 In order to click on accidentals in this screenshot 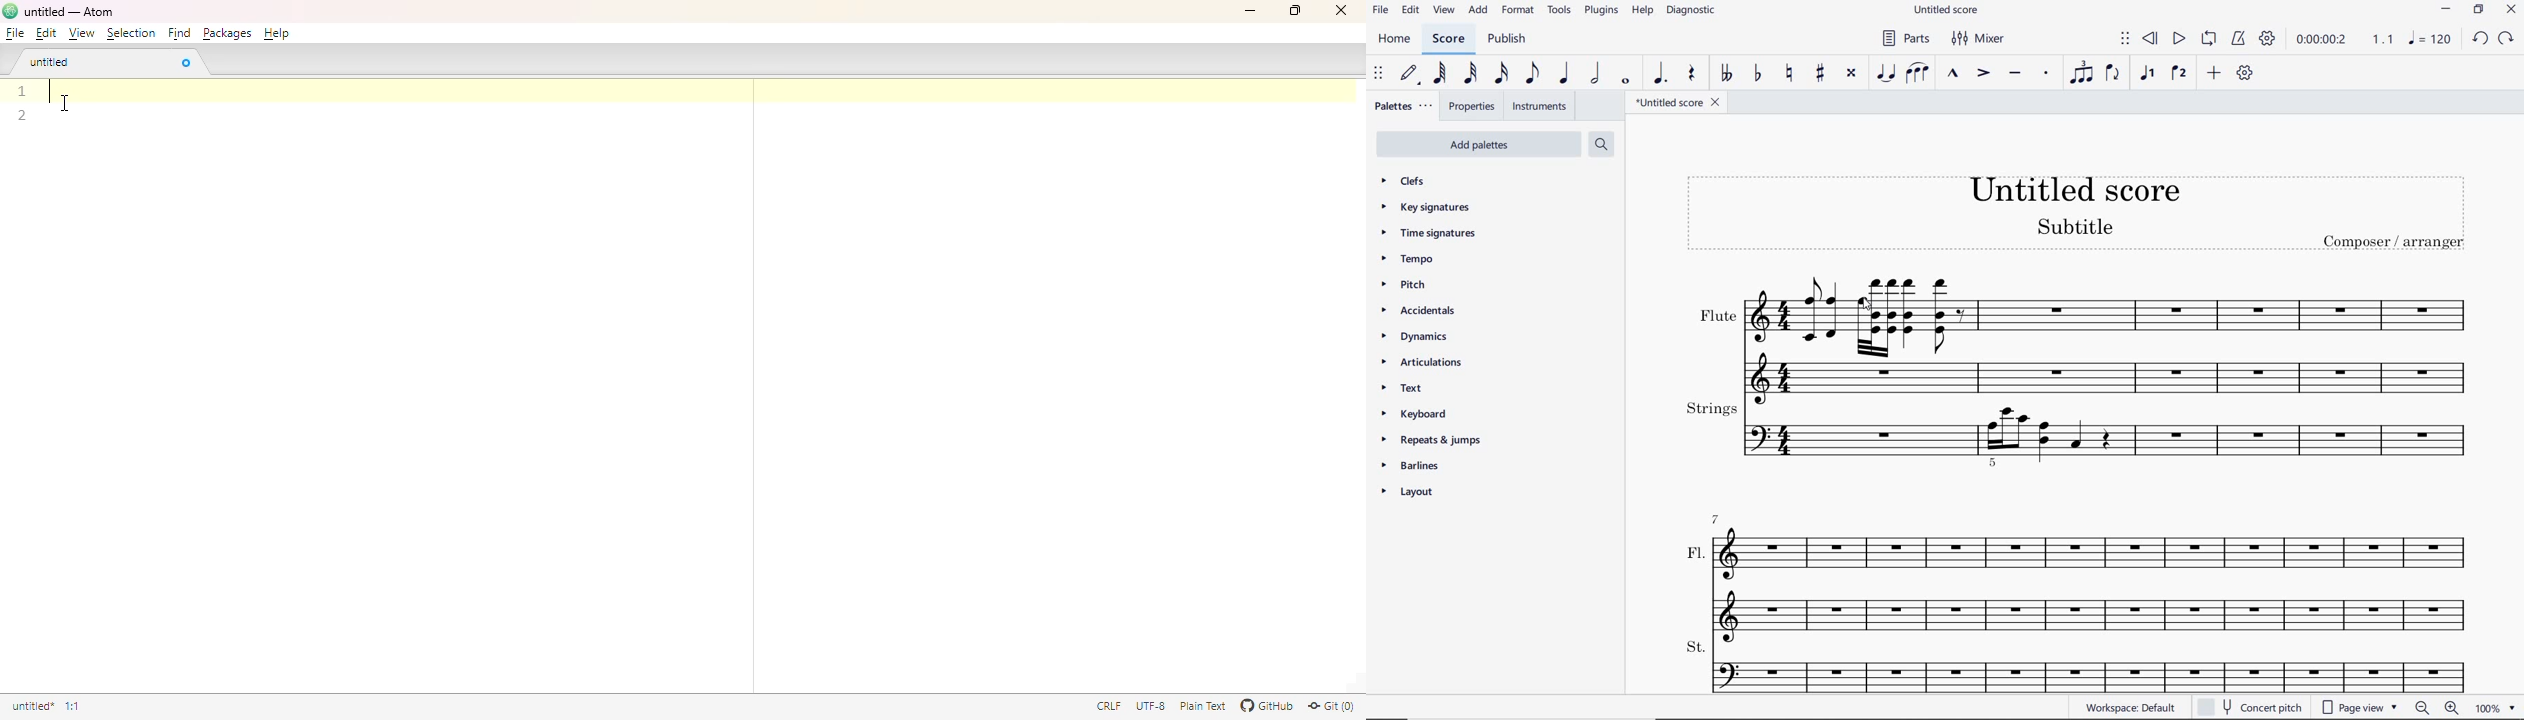, I will do `click(1427, 309)`.